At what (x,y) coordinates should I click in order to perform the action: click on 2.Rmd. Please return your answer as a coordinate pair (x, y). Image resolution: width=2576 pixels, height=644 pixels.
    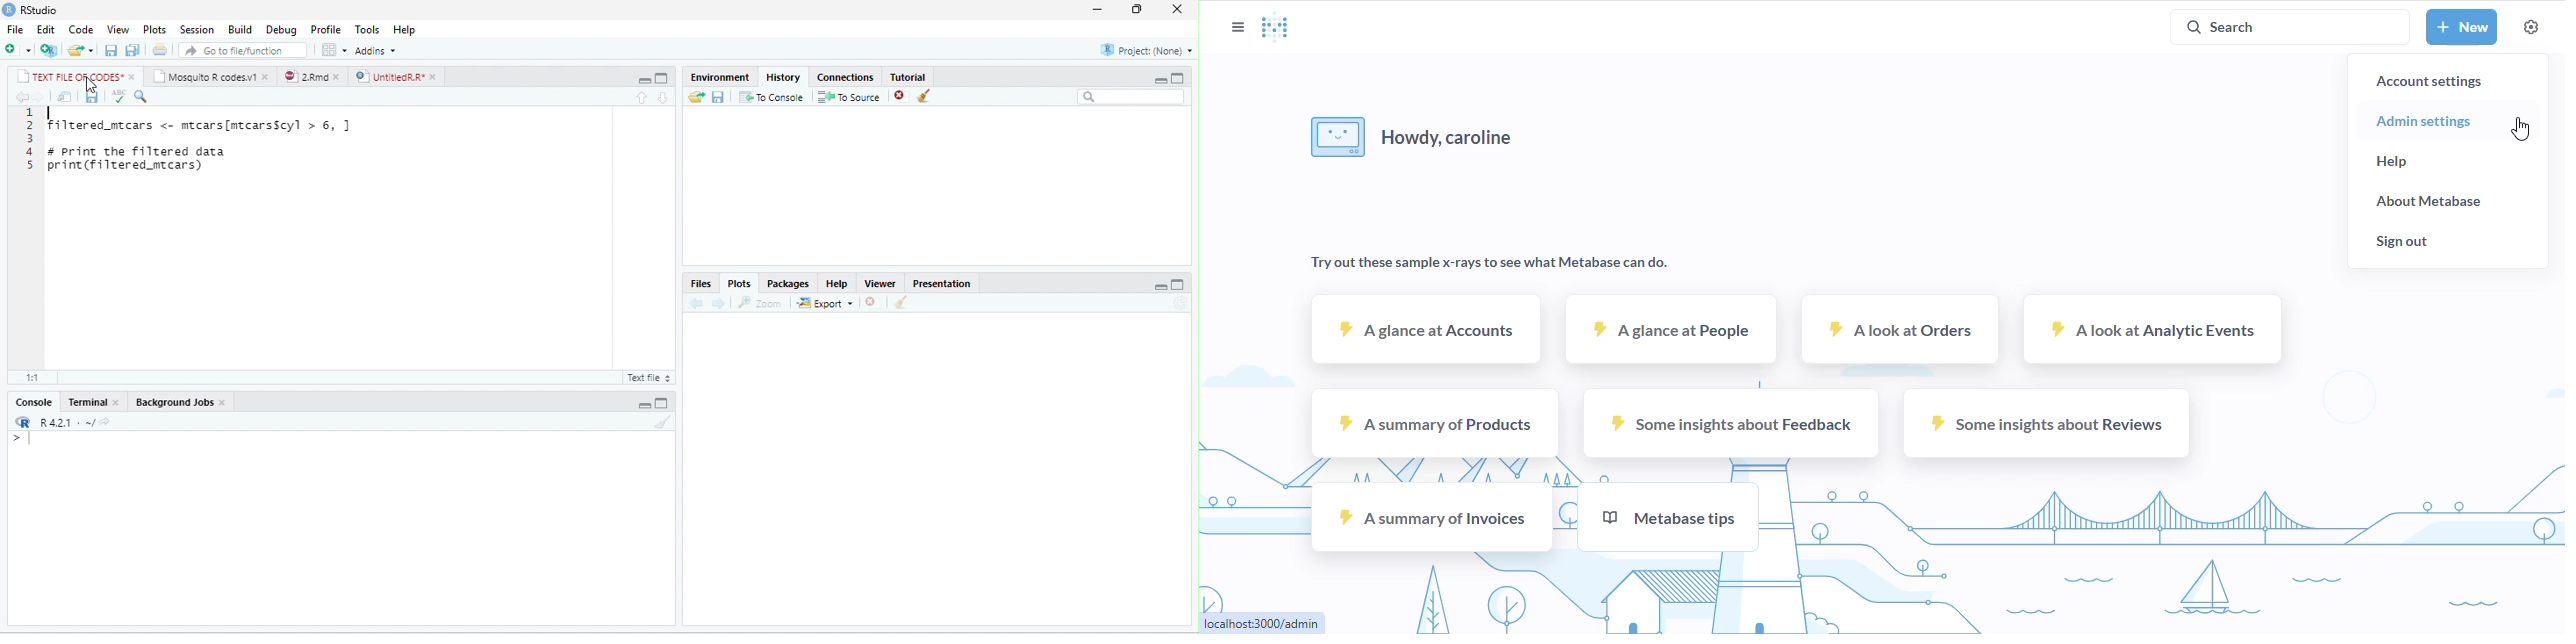
    Looking at the image, I should click on (306, 76).